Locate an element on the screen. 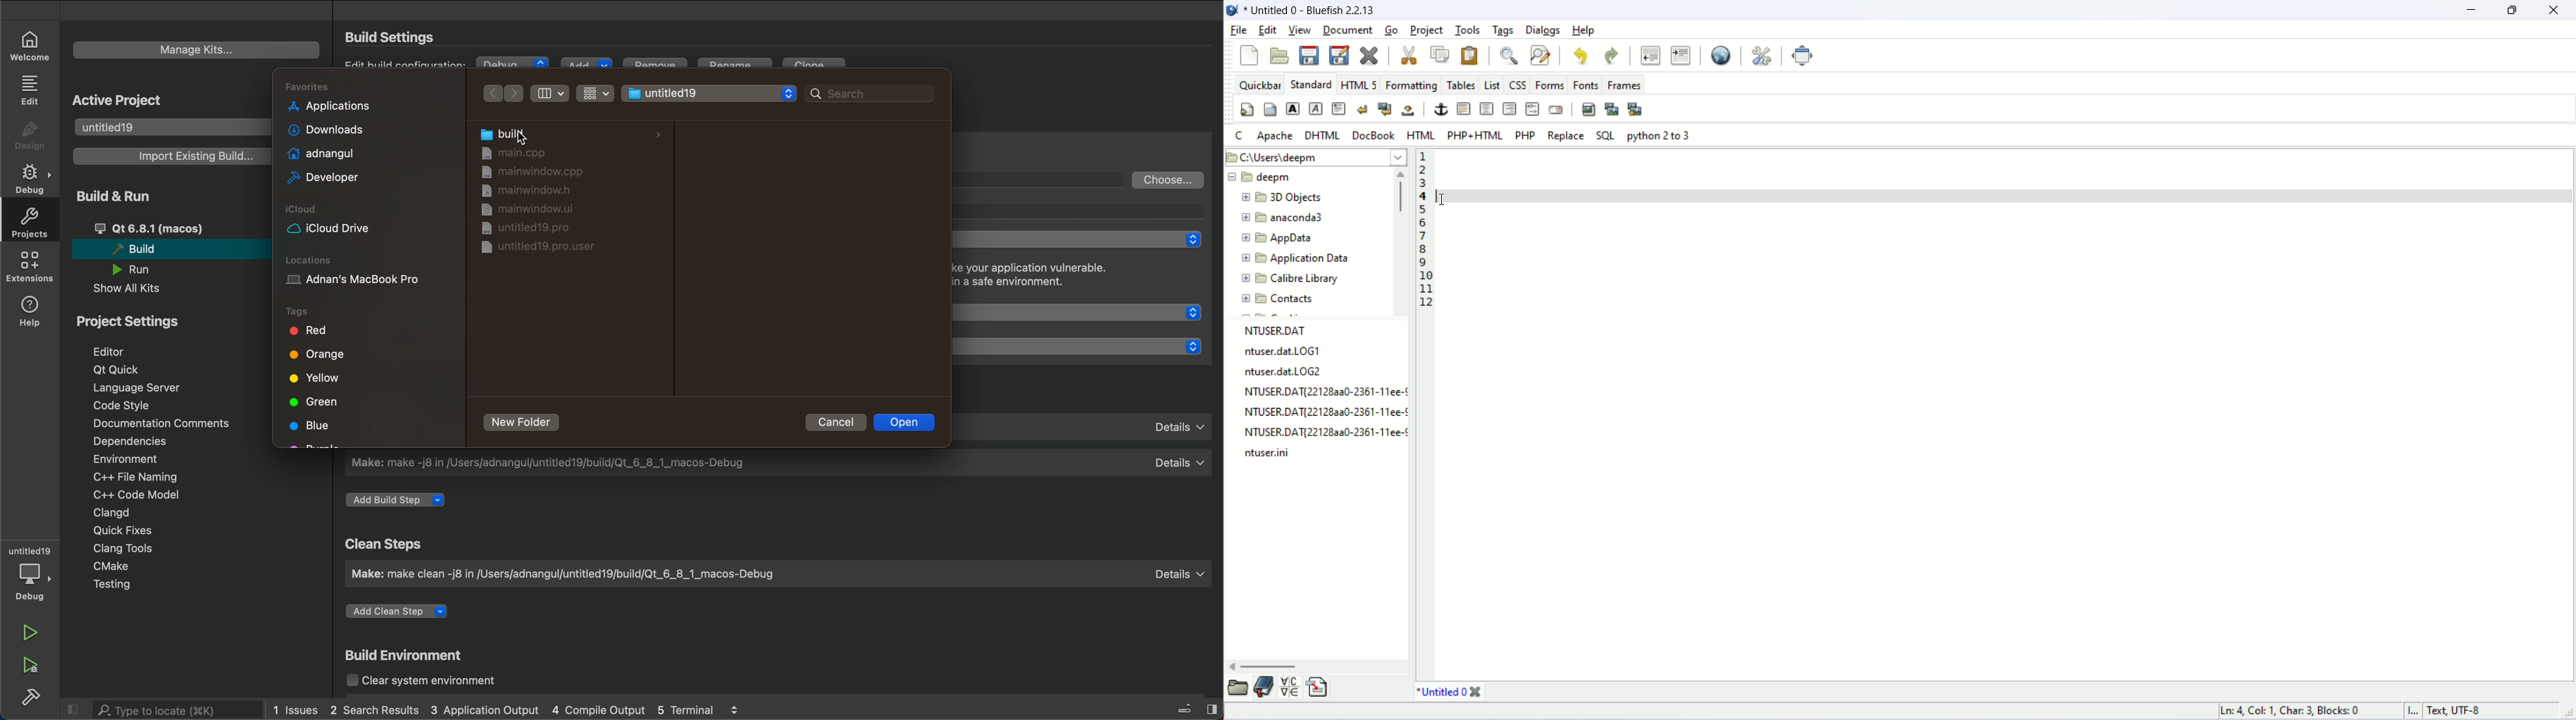 The width and height of the screenshot is (2576, 728). new folder is located at coordinates (524, 423).